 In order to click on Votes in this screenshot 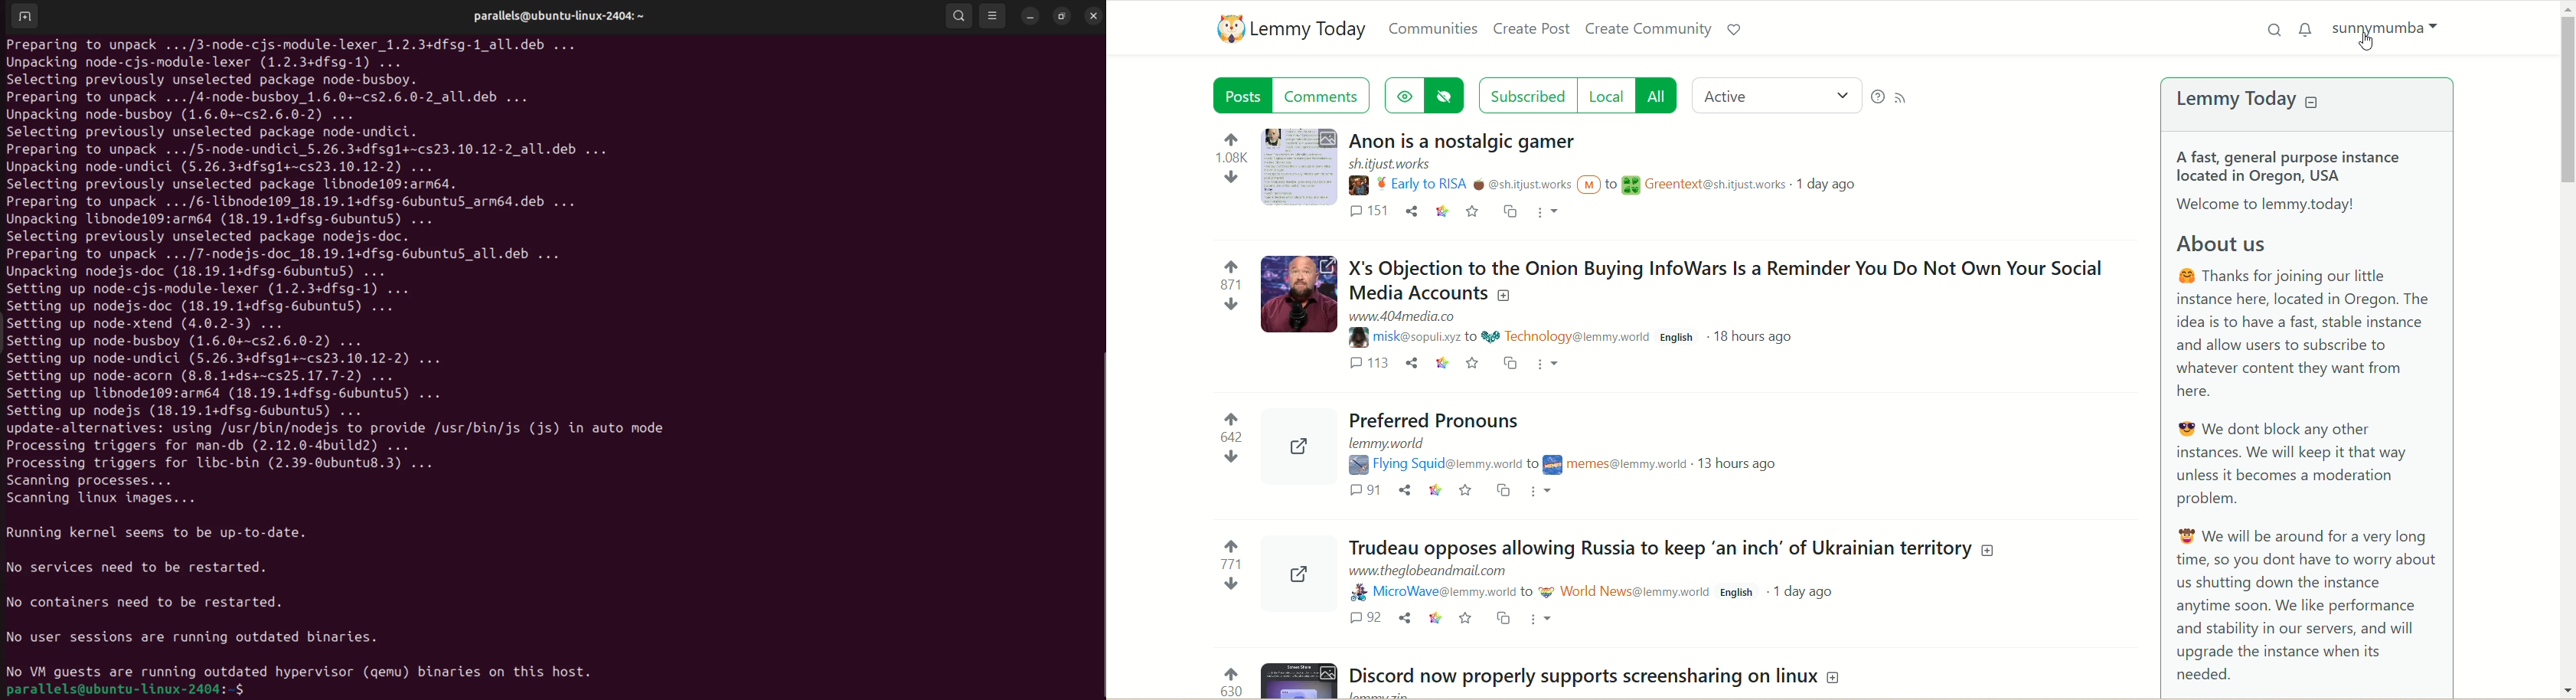, I will do `click(1228, 293)`.